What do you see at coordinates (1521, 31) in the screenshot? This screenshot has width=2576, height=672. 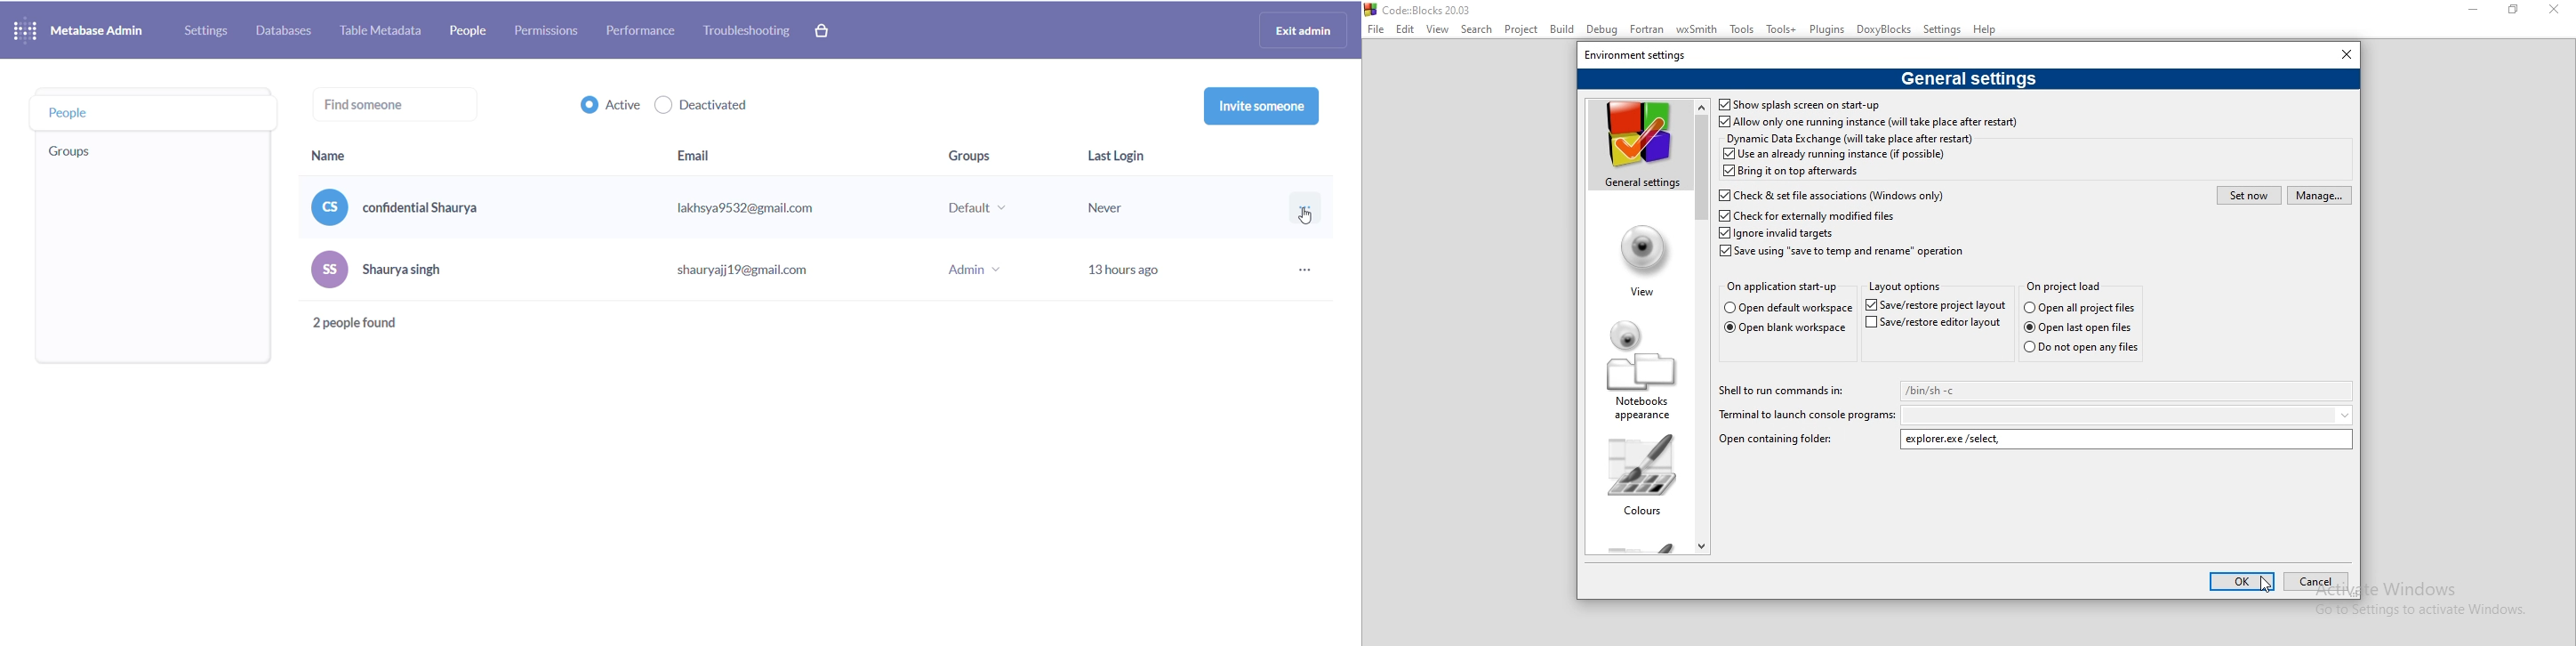 I see `Project` at bounding box center [1521, 31].